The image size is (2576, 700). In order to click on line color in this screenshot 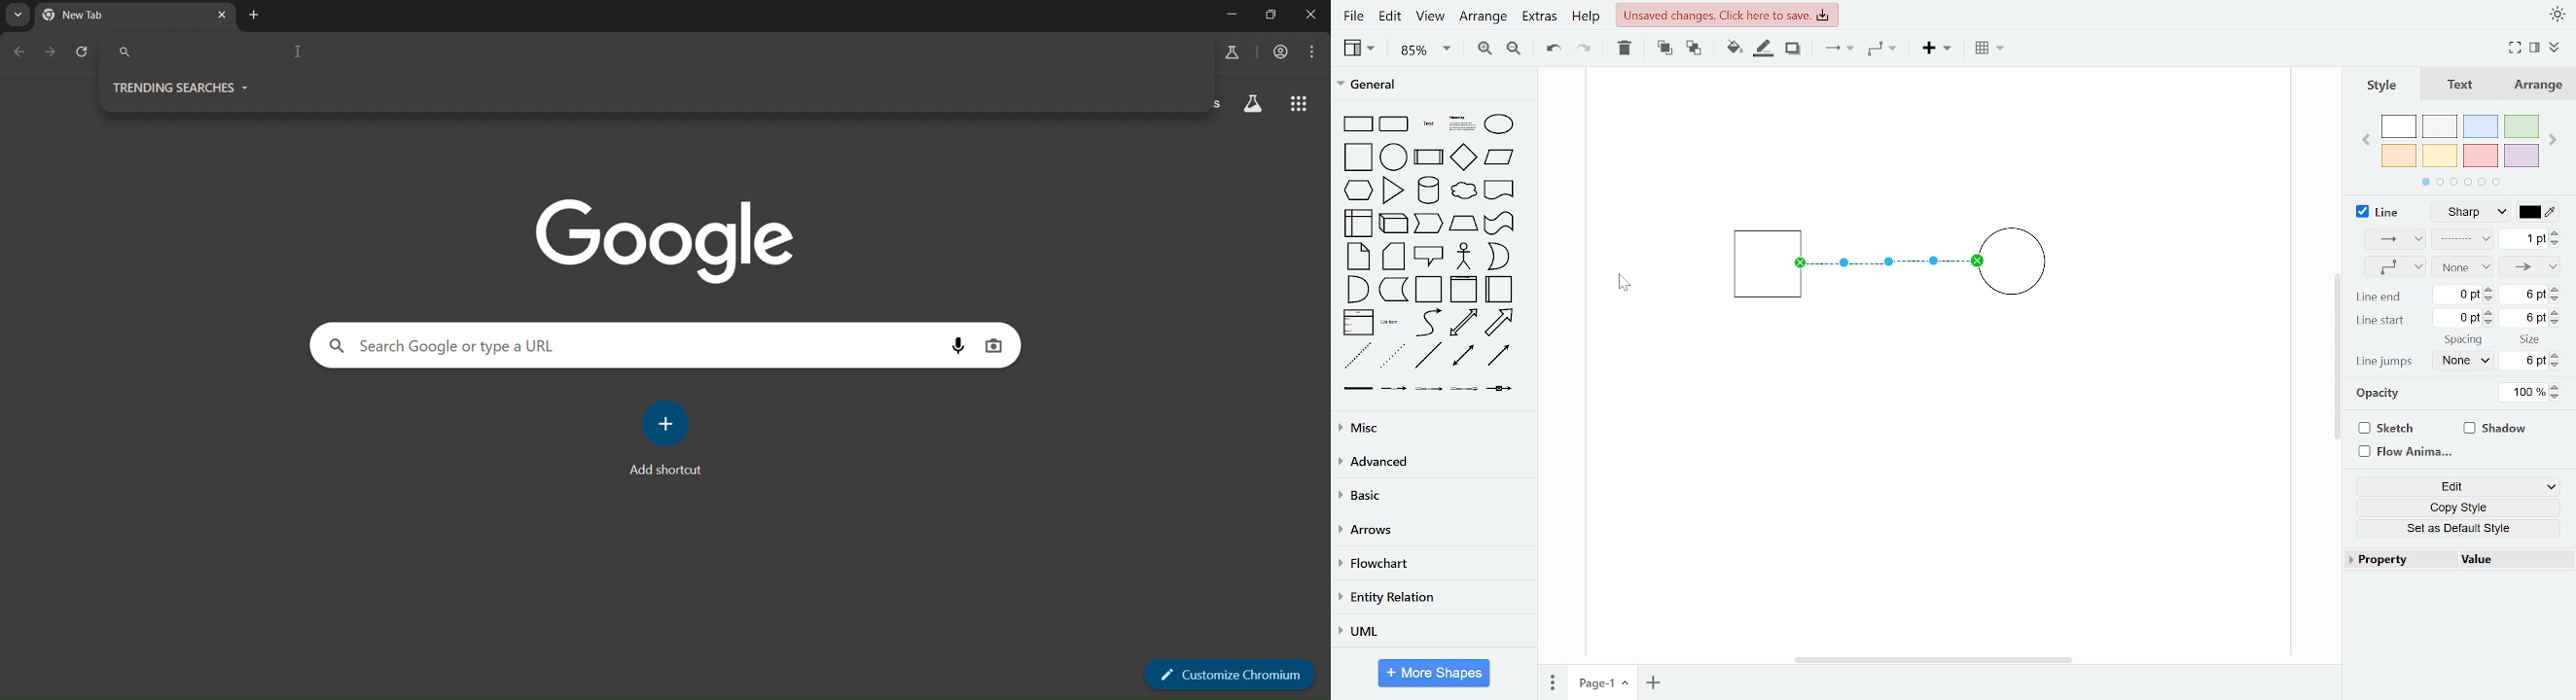, I will do `click(2538, 212)`.